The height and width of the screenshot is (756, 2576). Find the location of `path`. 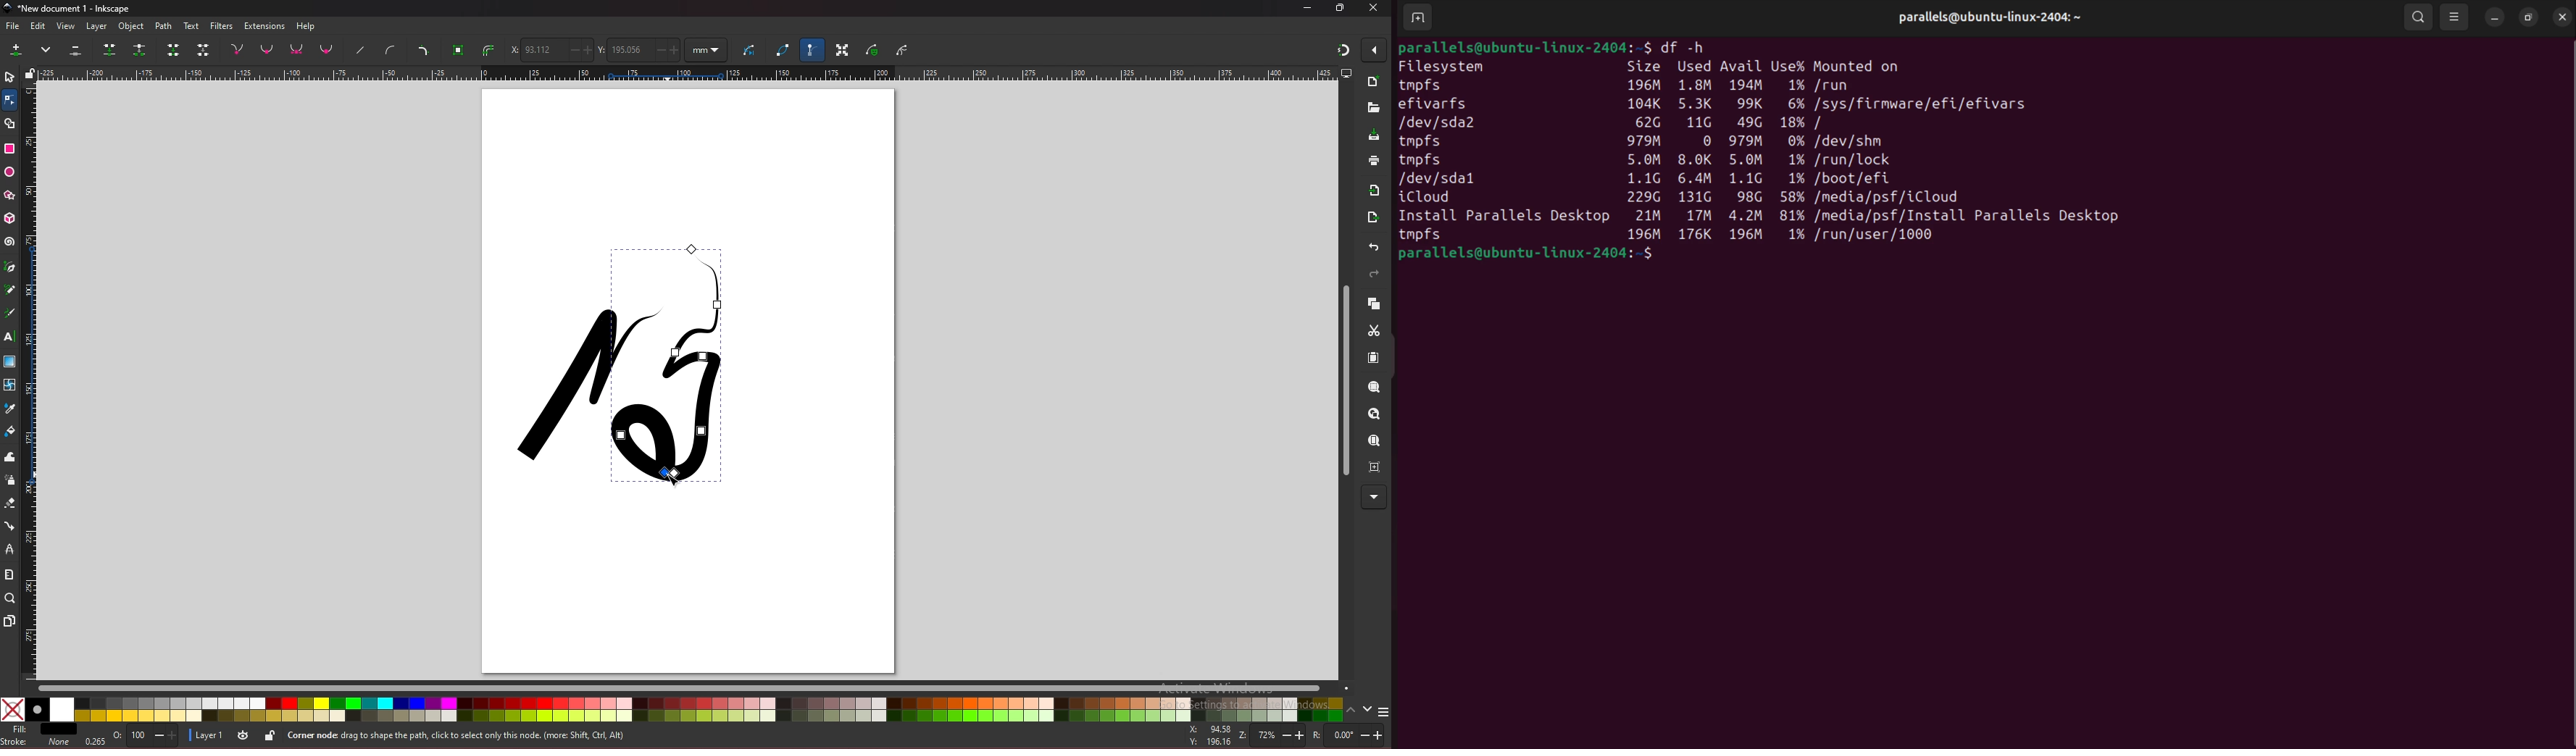

path is located at coordinates (164, 27).